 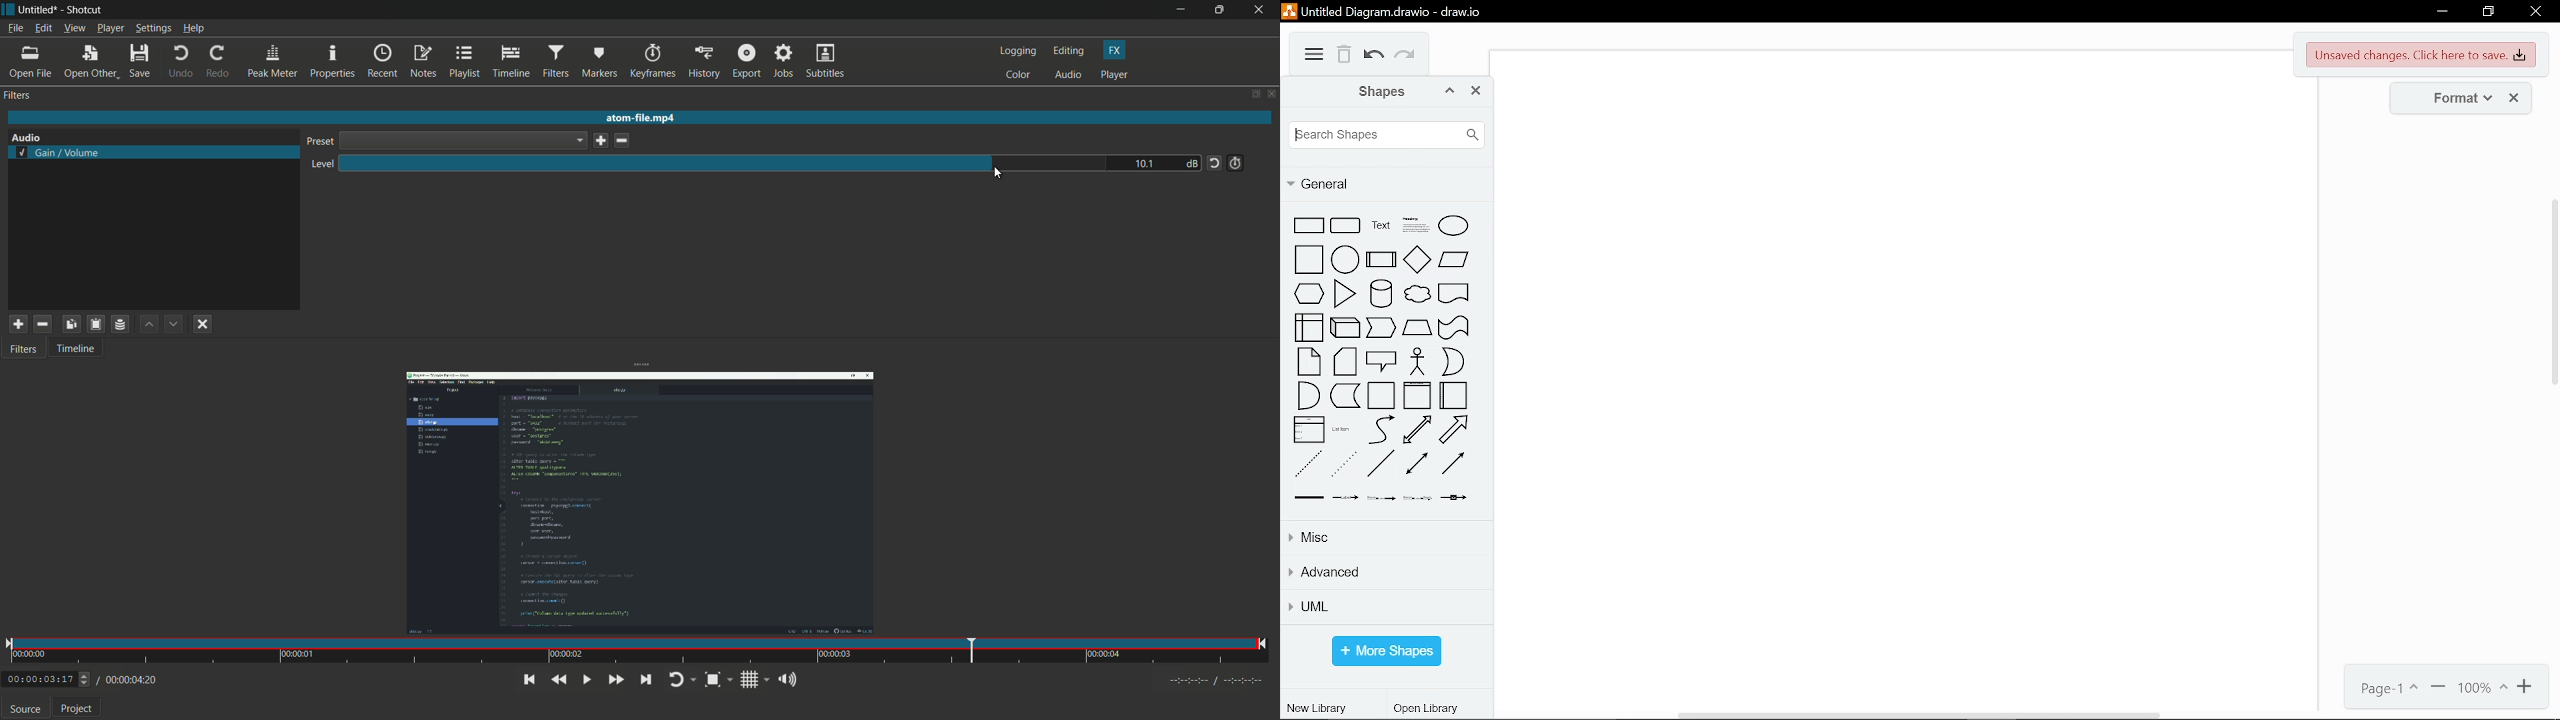 What do you see at coordinates (718, 681) in the screenshot?
I see `toggle zoom` at bounding box center [718, 681].